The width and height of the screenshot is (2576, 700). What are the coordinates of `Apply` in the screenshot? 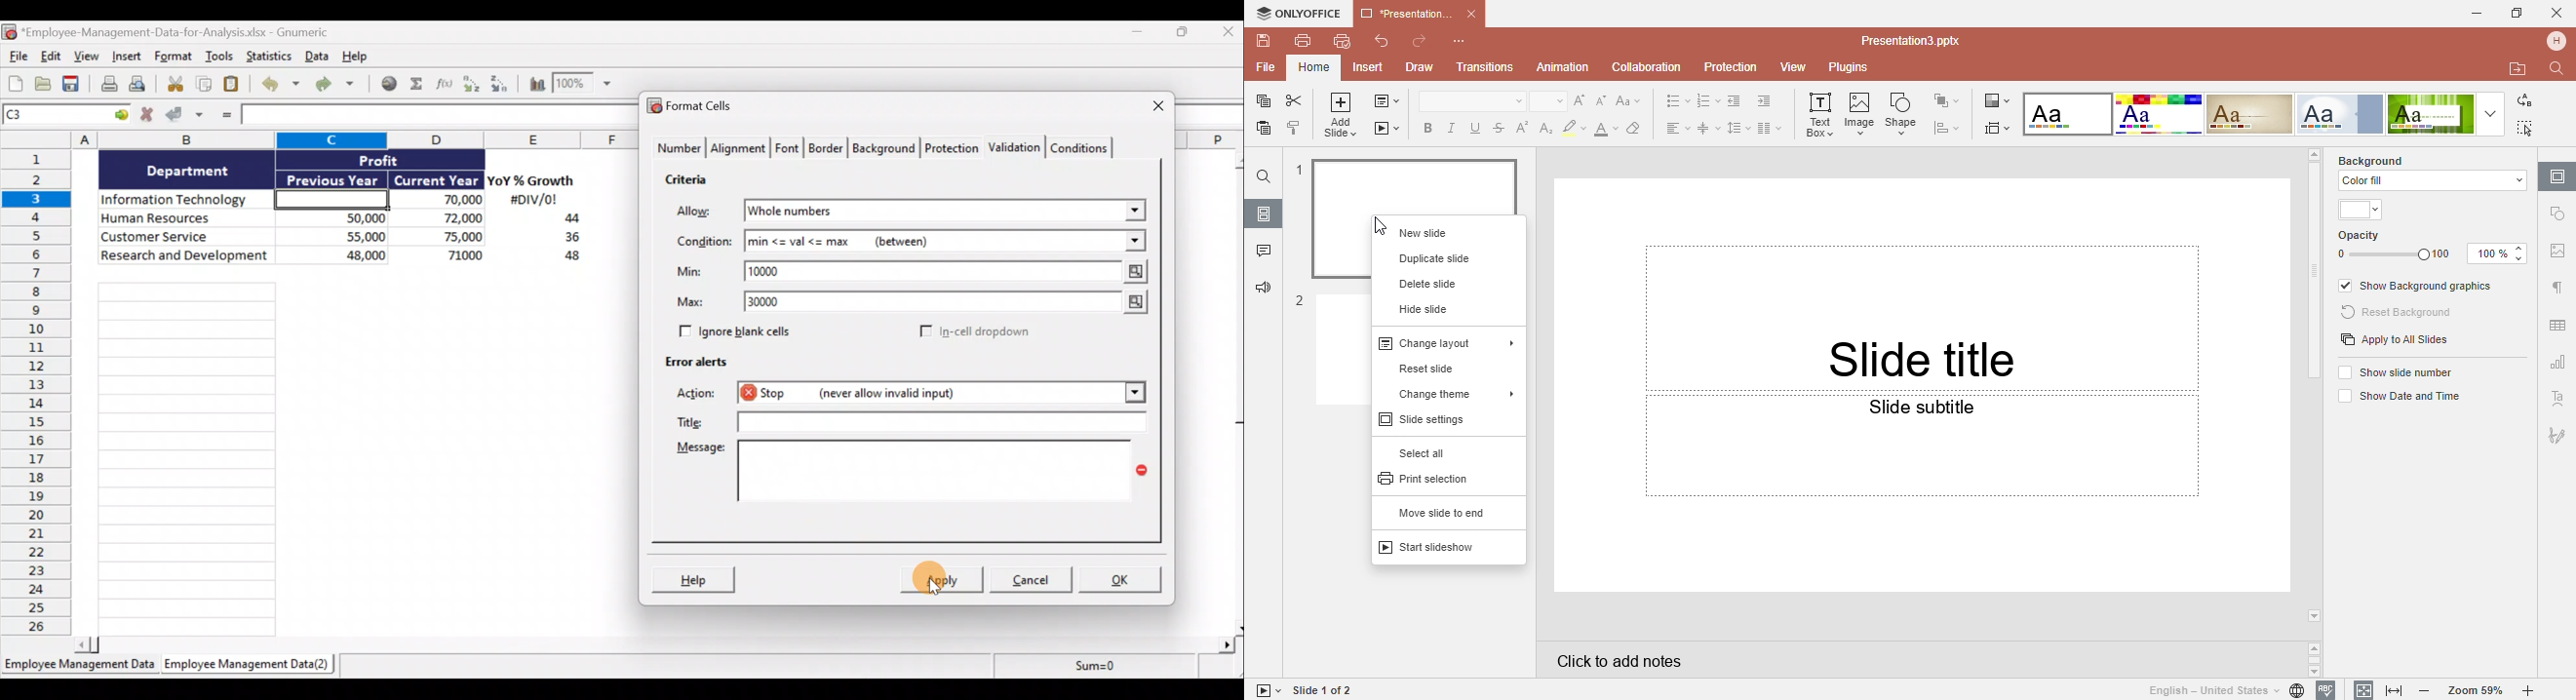 It's located at (943, 581).